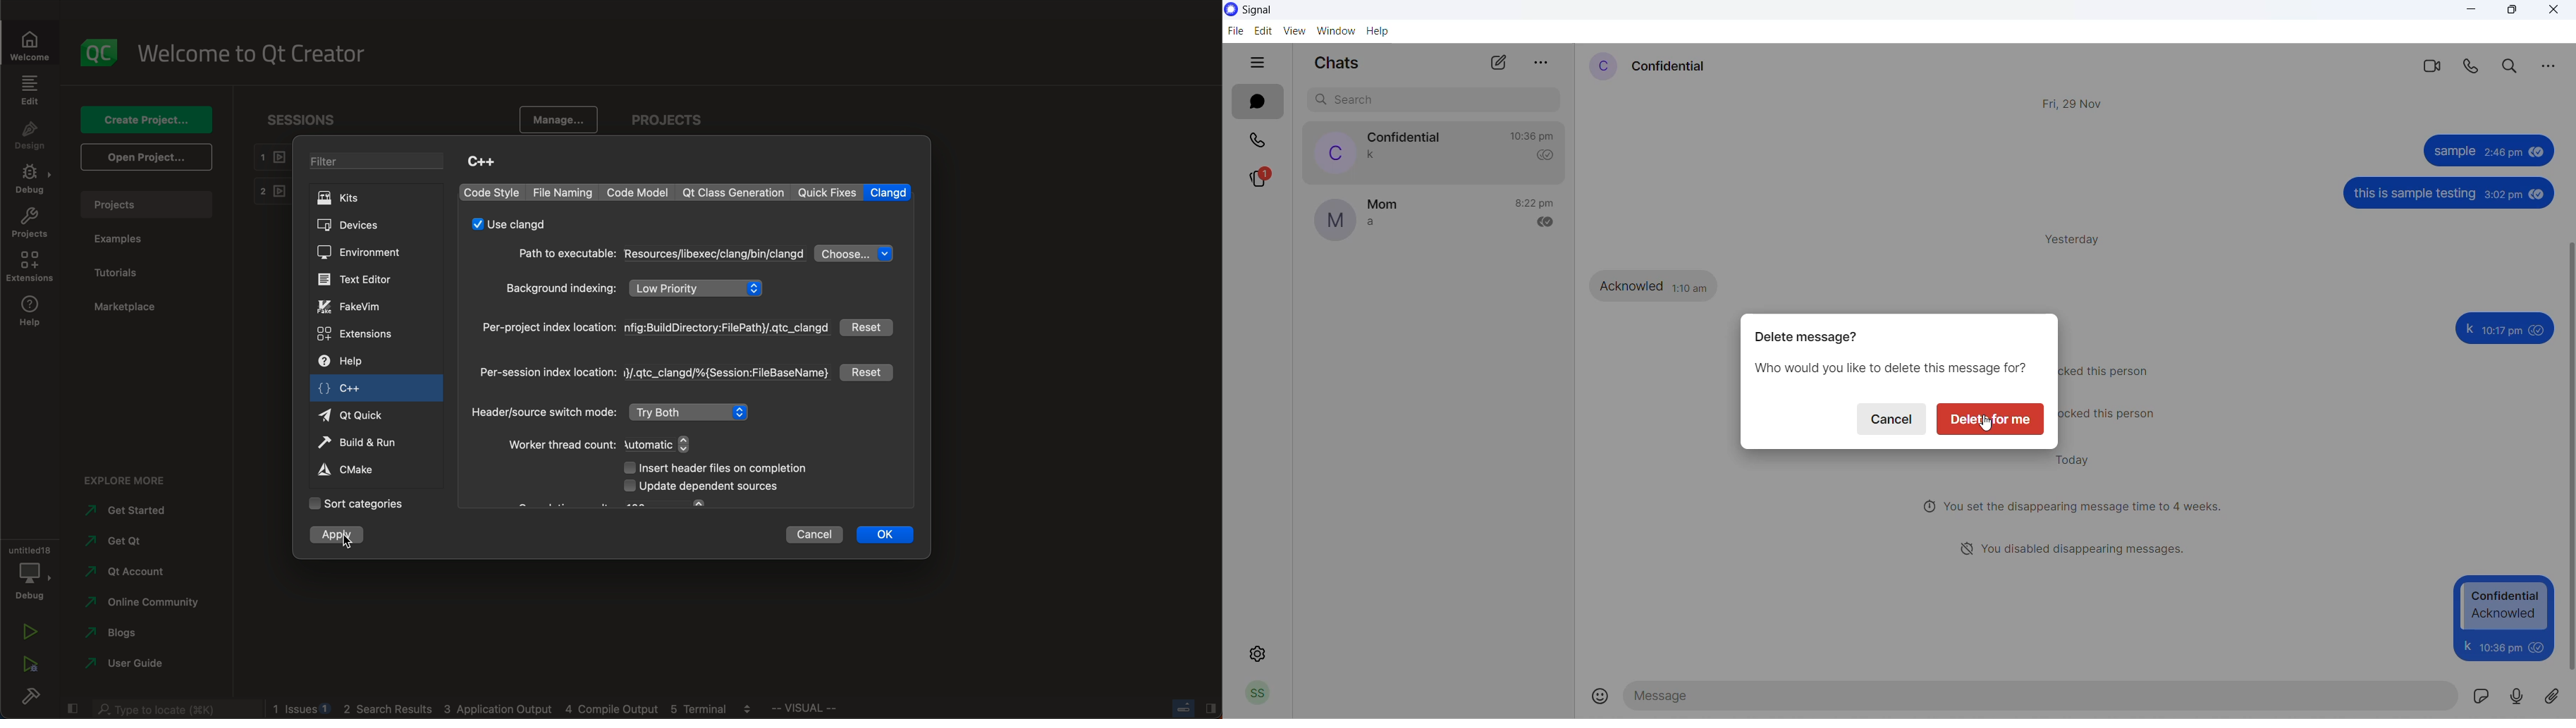 The image size is (2576, 728). What do you see at coordinates (2516, 696) in the screenshot?
I see `voice note` at bounding box center [2516, 696].